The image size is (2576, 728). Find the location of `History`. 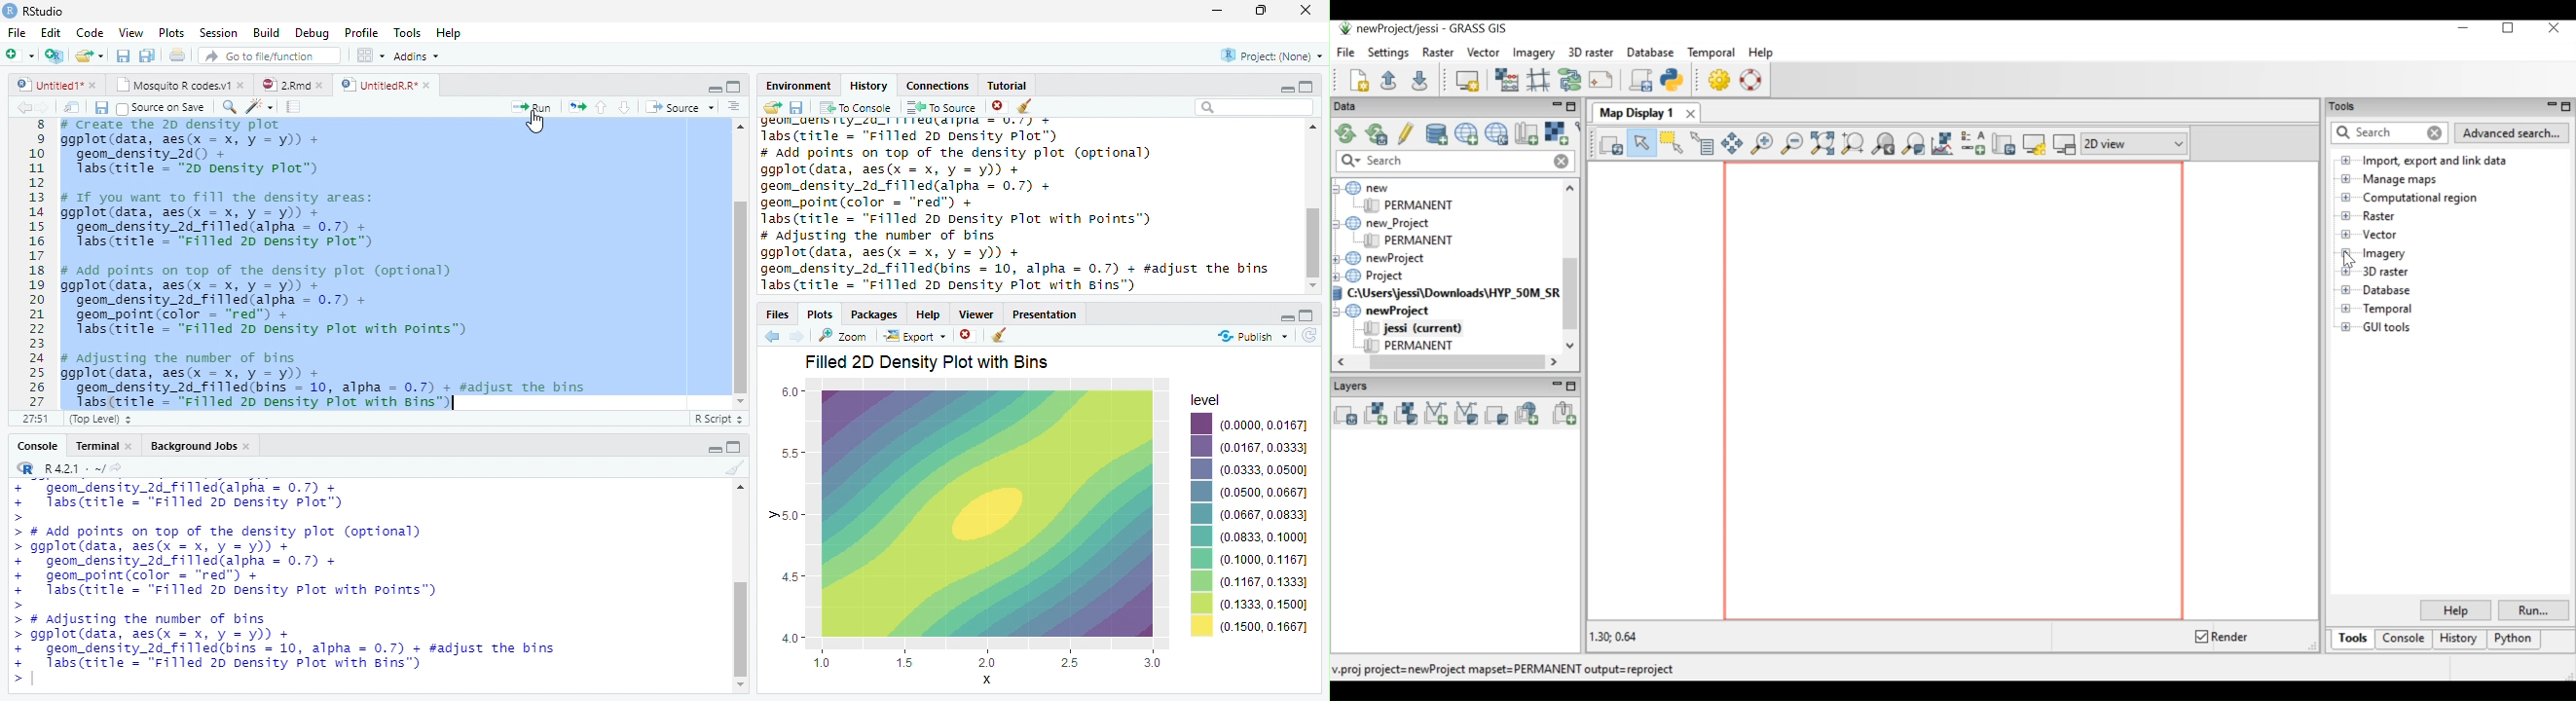

History is located at coordinates (868, 86).